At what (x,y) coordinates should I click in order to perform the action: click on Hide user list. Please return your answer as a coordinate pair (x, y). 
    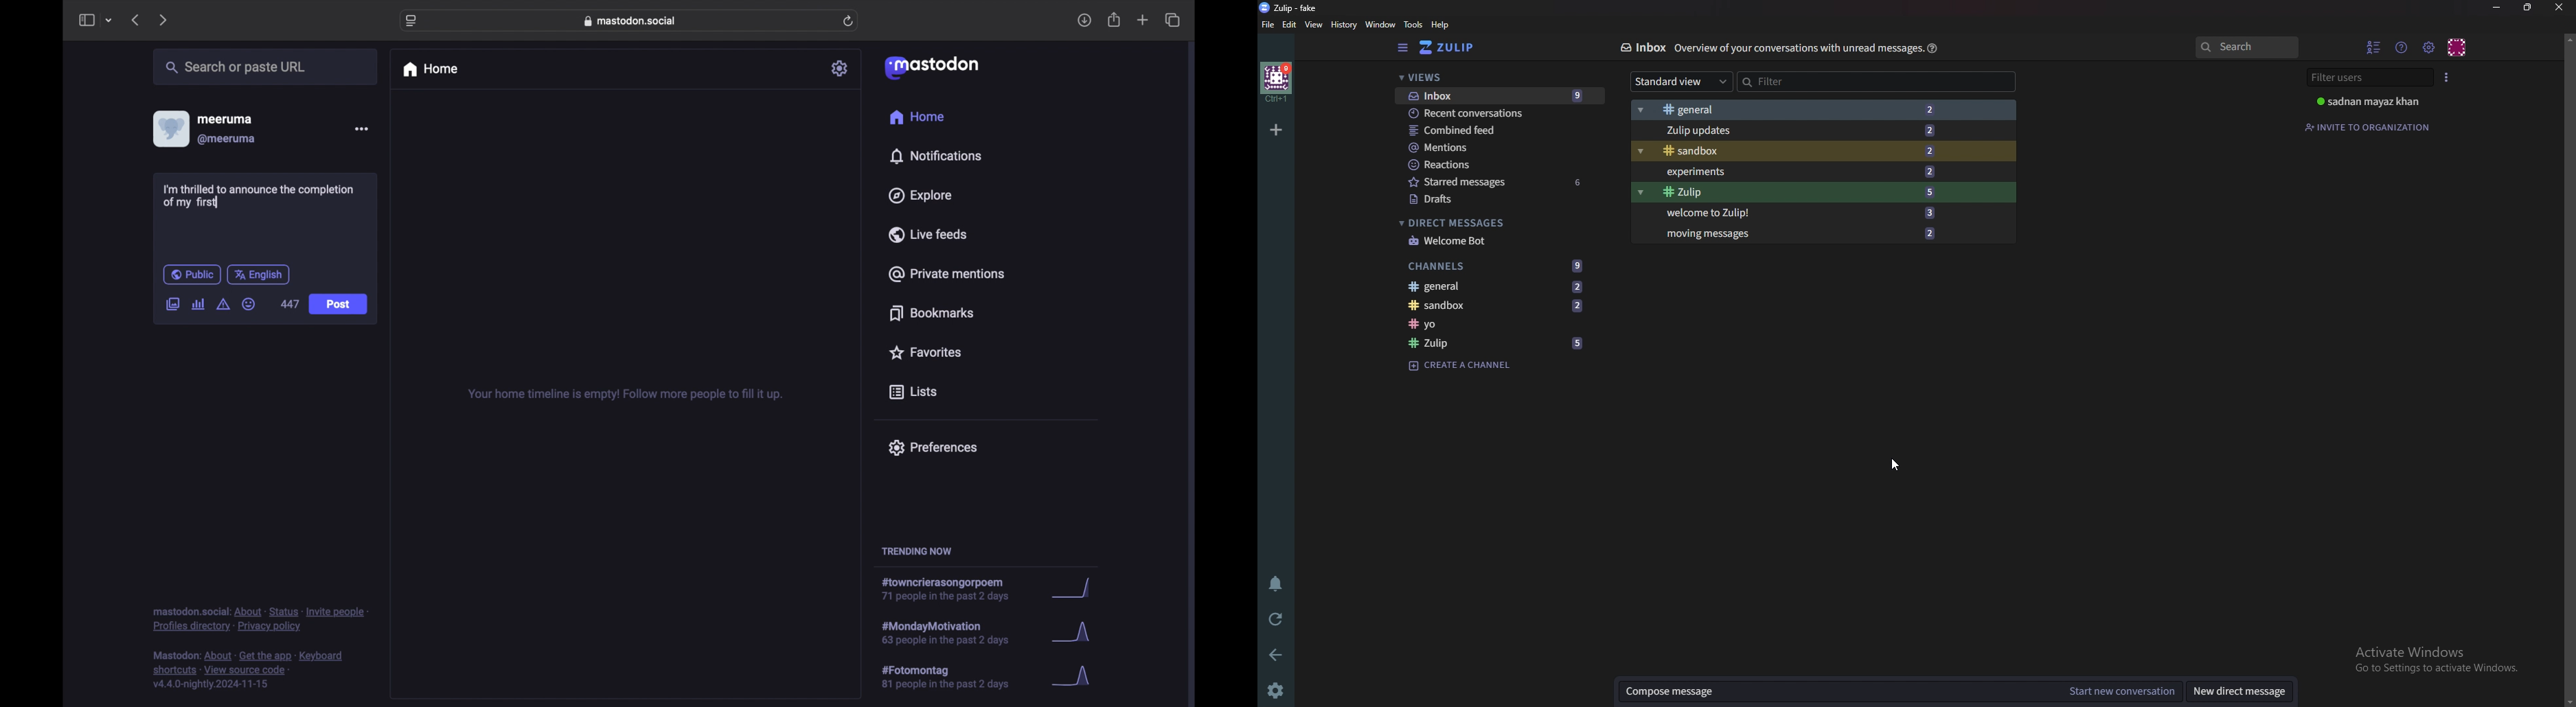
    Looking at the image, I should click on (2371, 48).